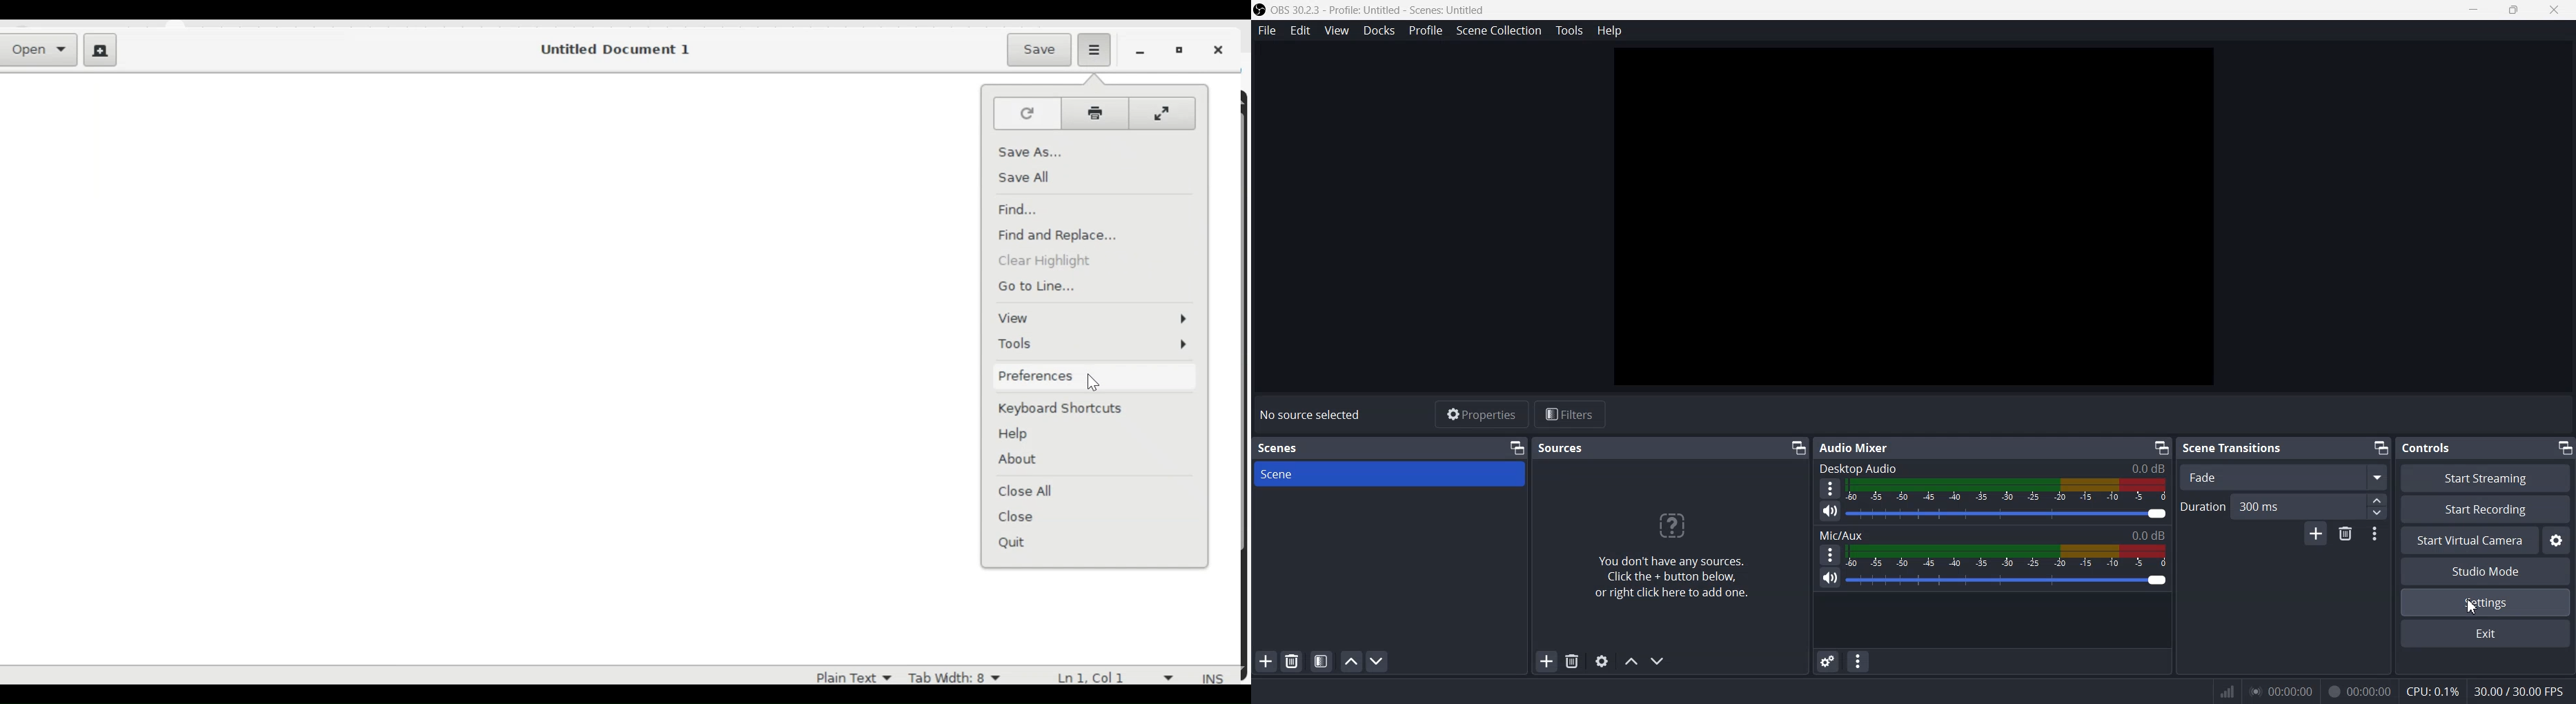 The image size is (2576, 728). I want to click on Scene , so click(1389, 473).